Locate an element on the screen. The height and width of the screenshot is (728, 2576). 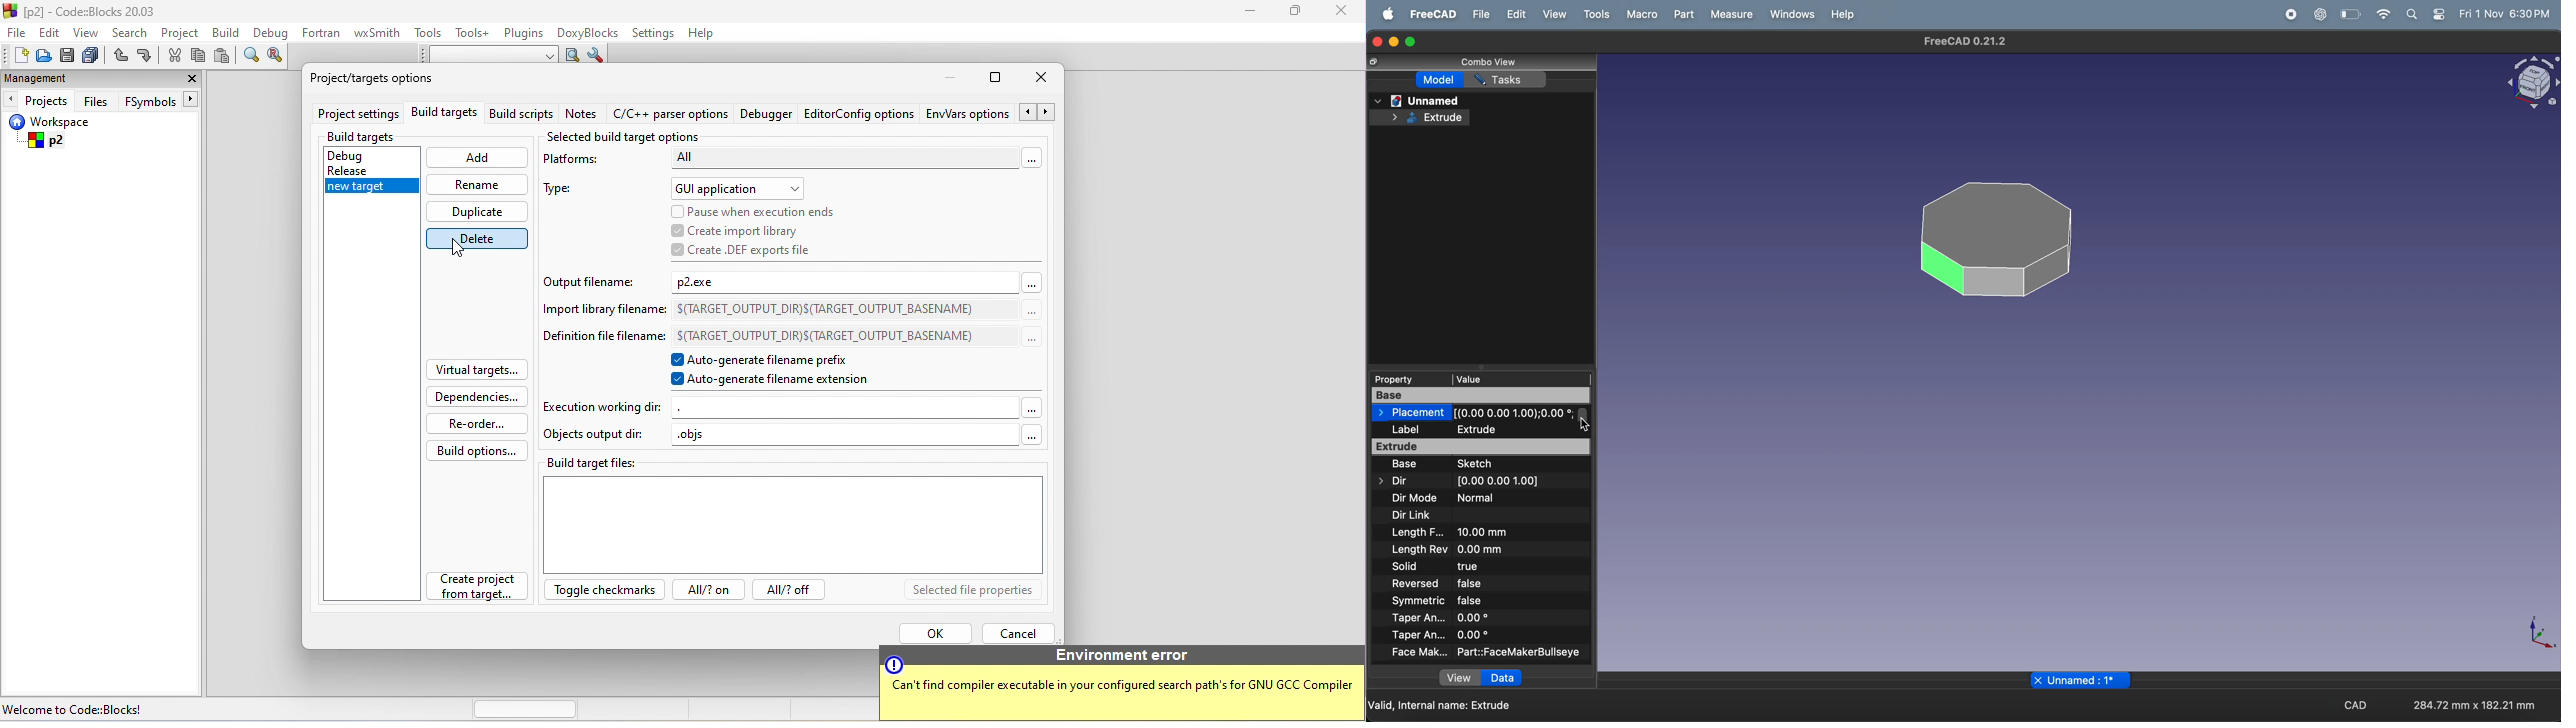
minimize is located at coordinates (1394, 42).